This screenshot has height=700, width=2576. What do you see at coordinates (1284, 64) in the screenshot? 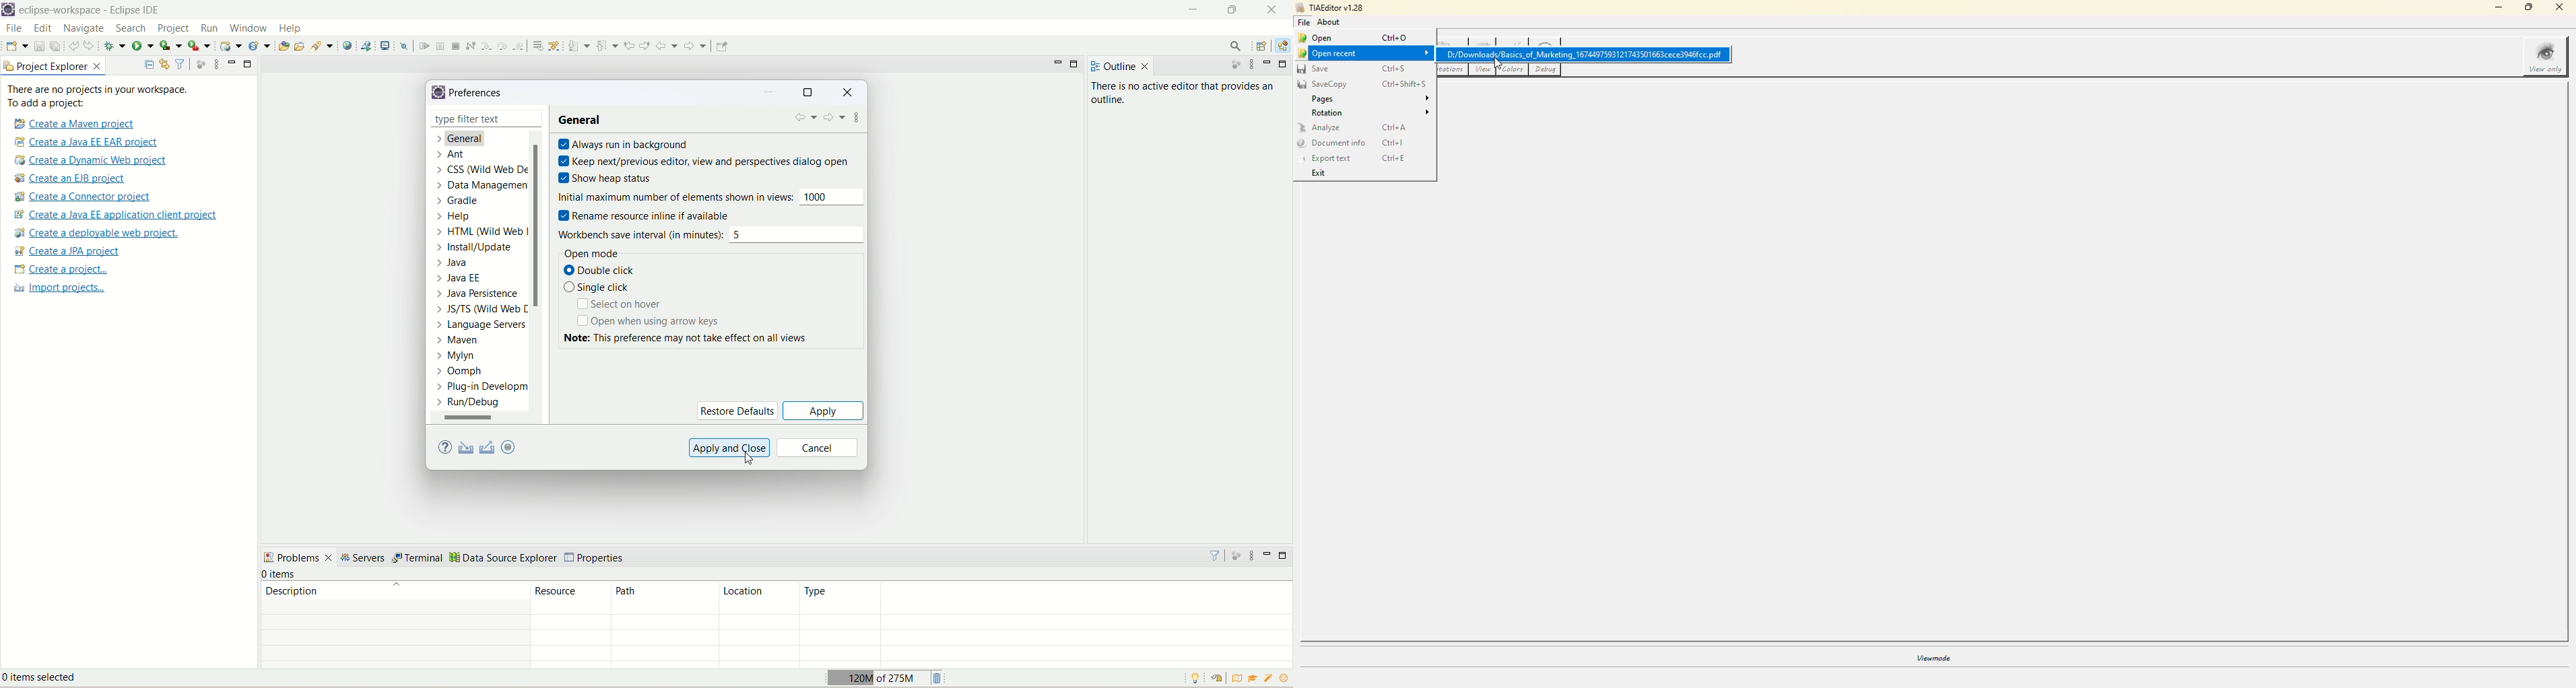
I see `maximize` at bounding box center [1284, 64].